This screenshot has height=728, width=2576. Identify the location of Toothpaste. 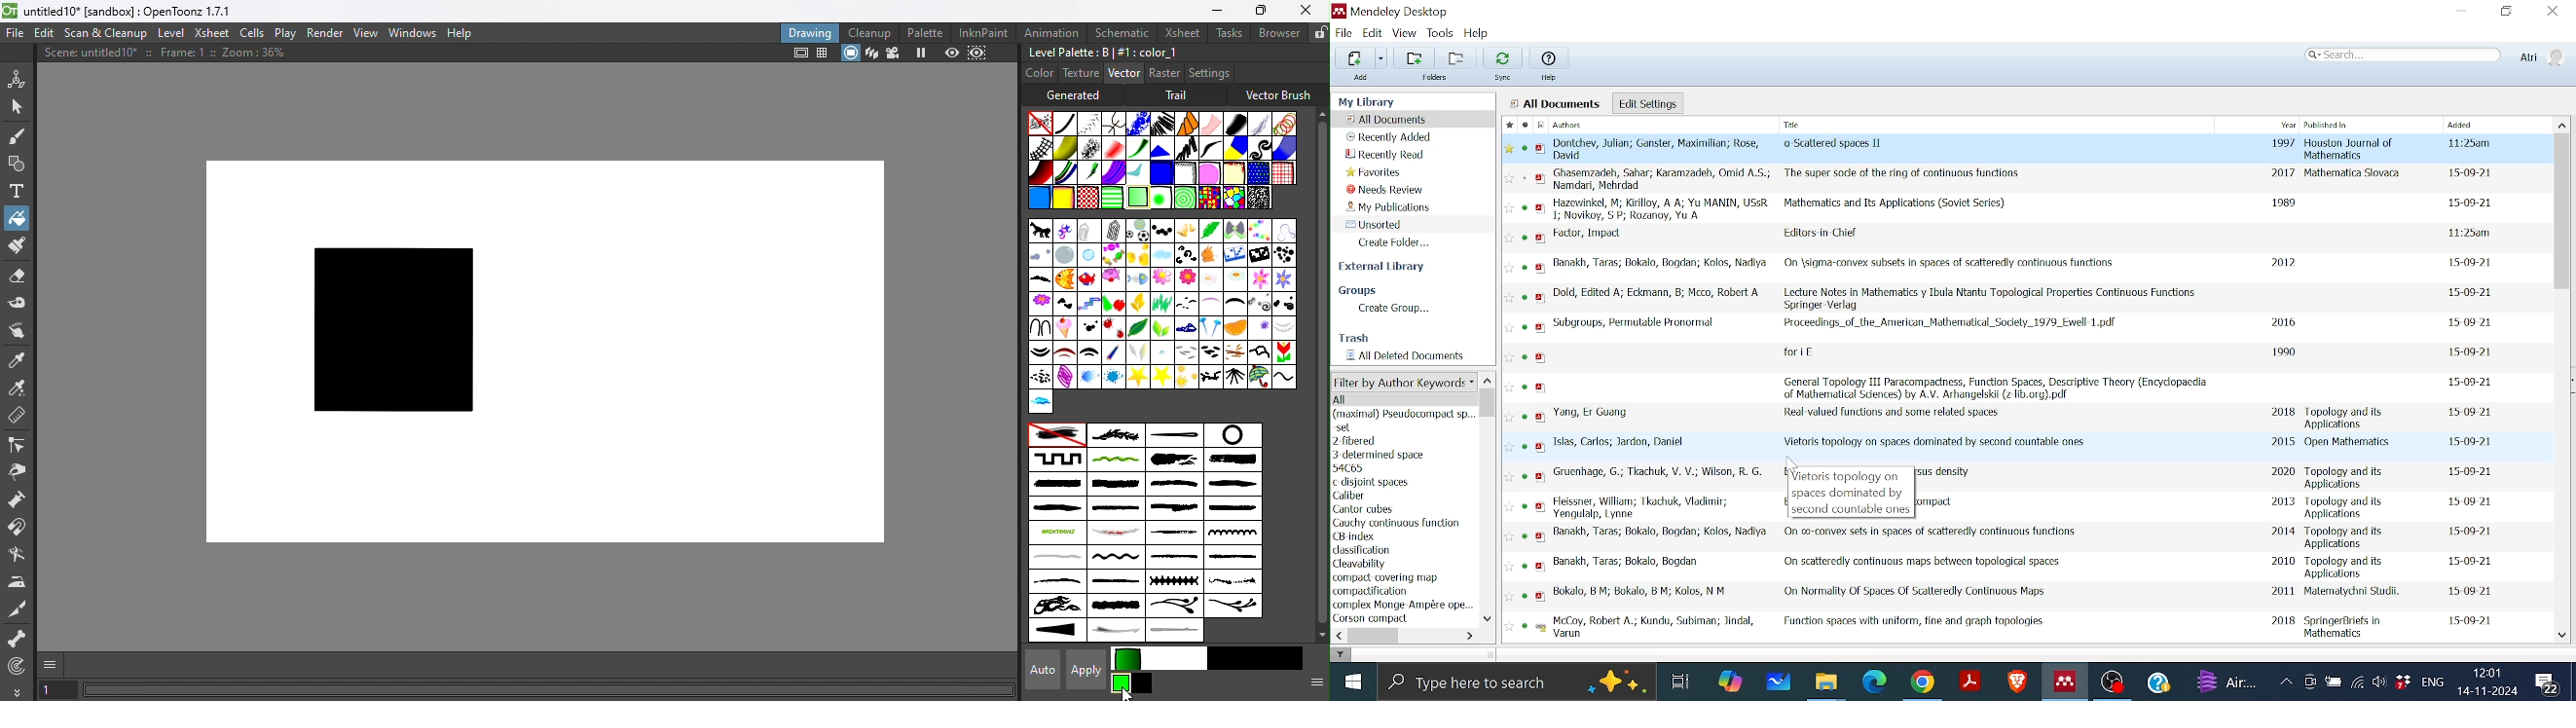
(1114, 173).